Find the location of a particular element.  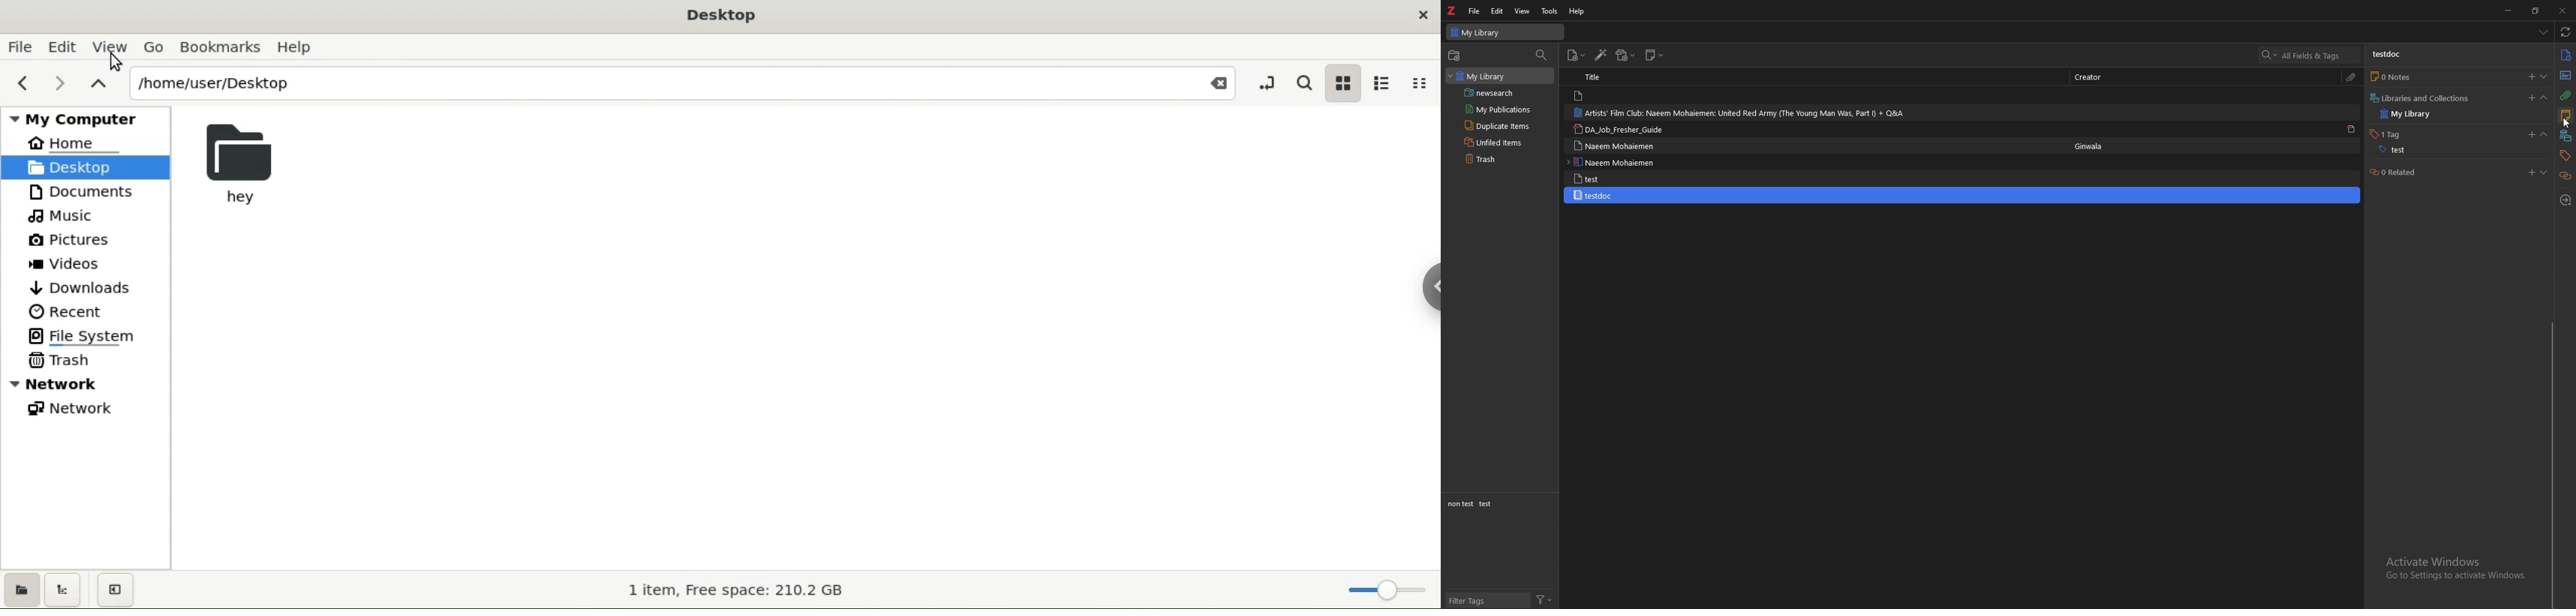

filter tags is located at coordinates (1487, 600).